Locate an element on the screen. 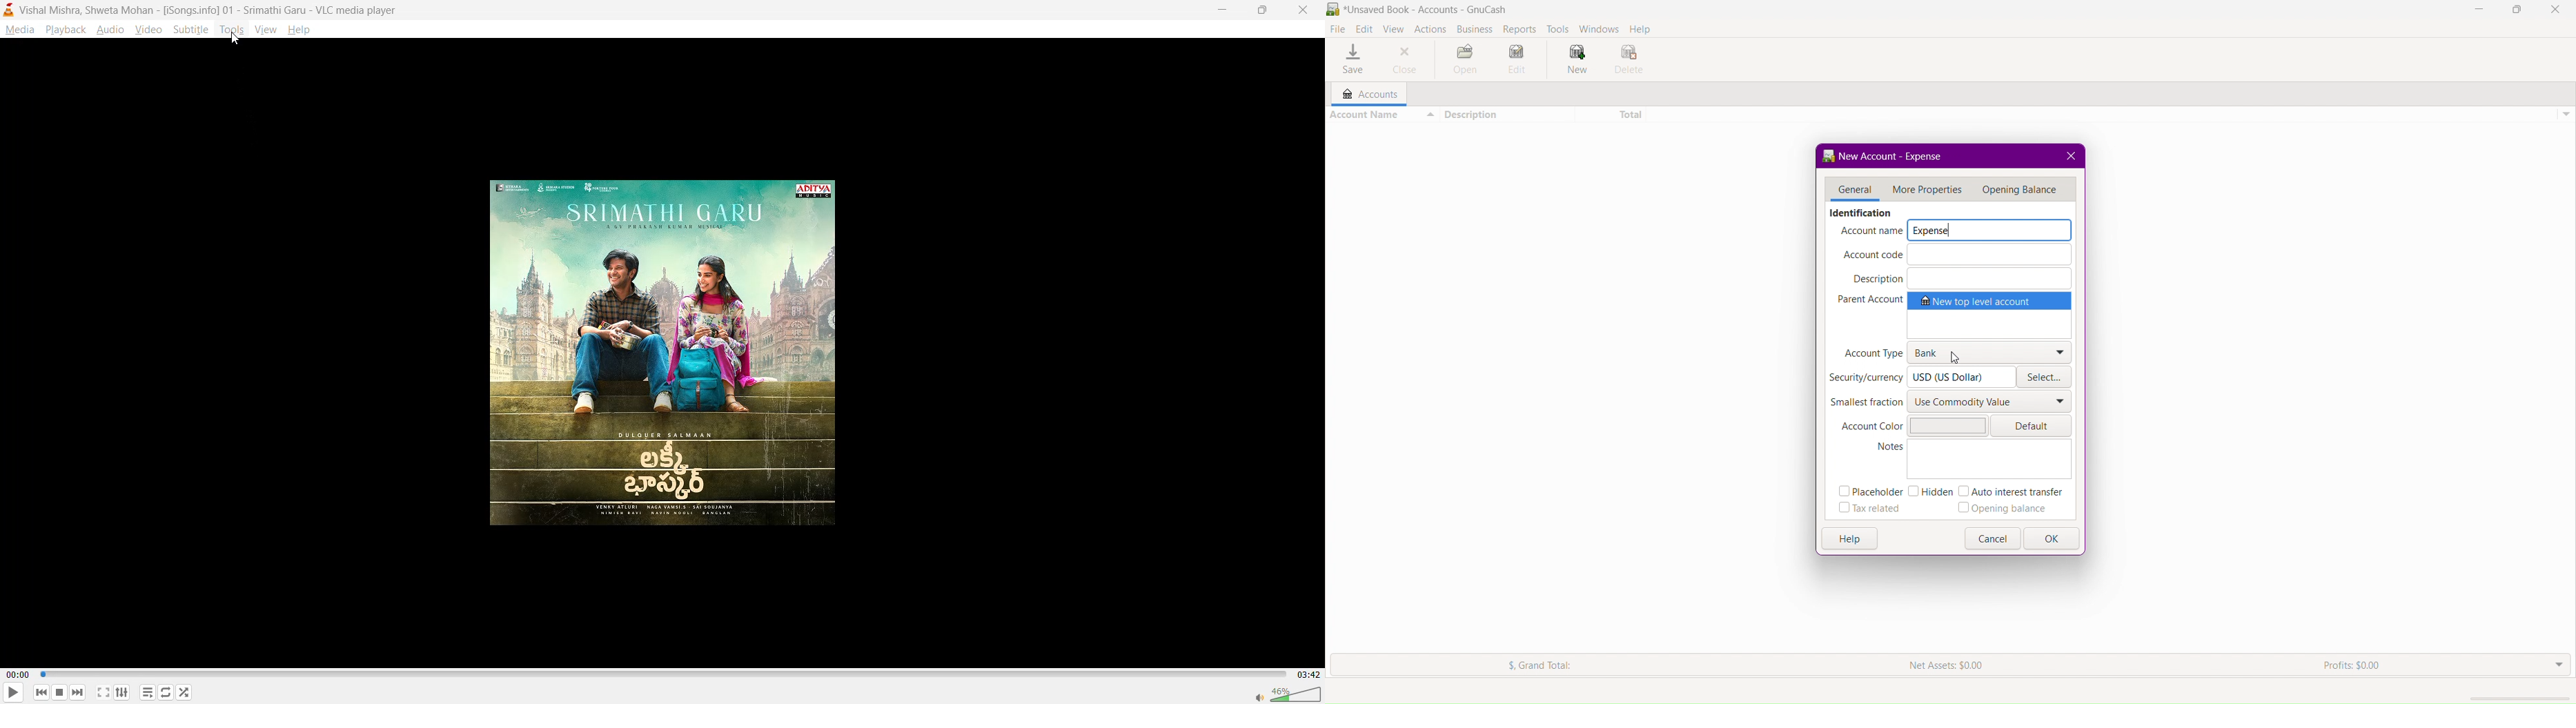 Image resolution: width=2576 pixels, height=728 pixels. Minimize is located at coordinates (2481, 10).